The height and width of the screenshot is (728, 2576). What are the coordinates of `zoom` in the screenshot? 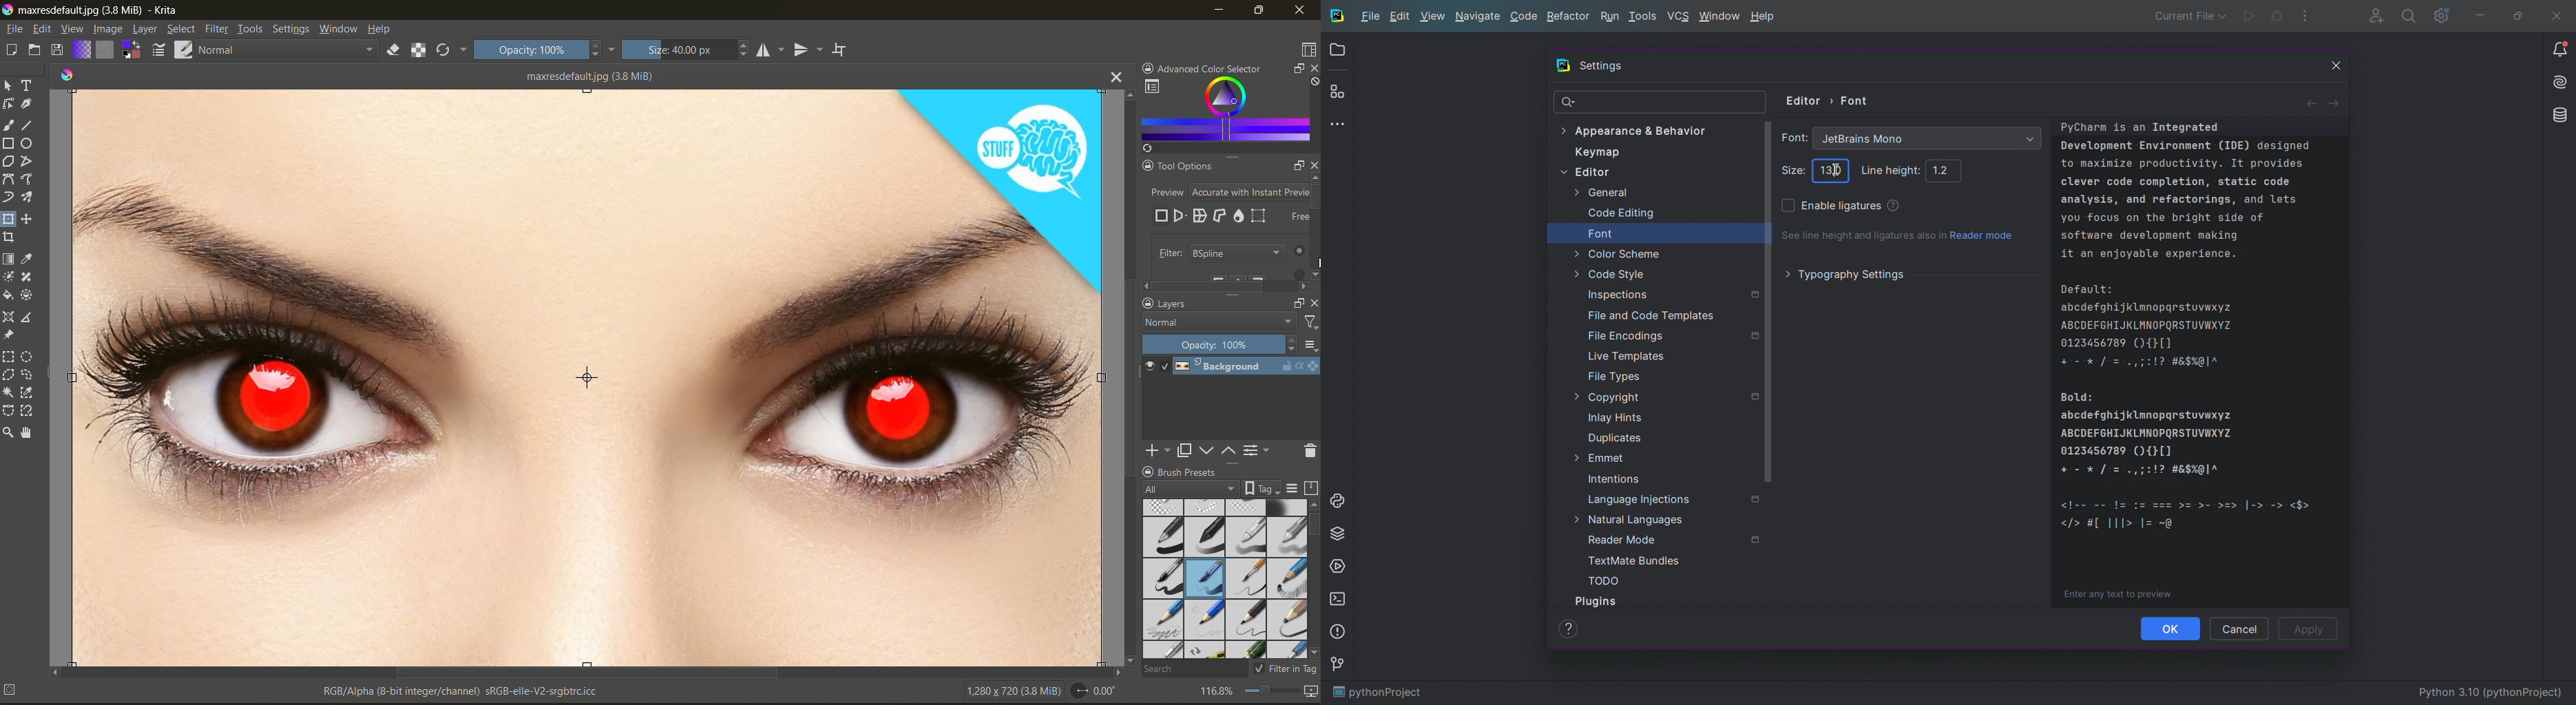 It's located at (1274, 693).